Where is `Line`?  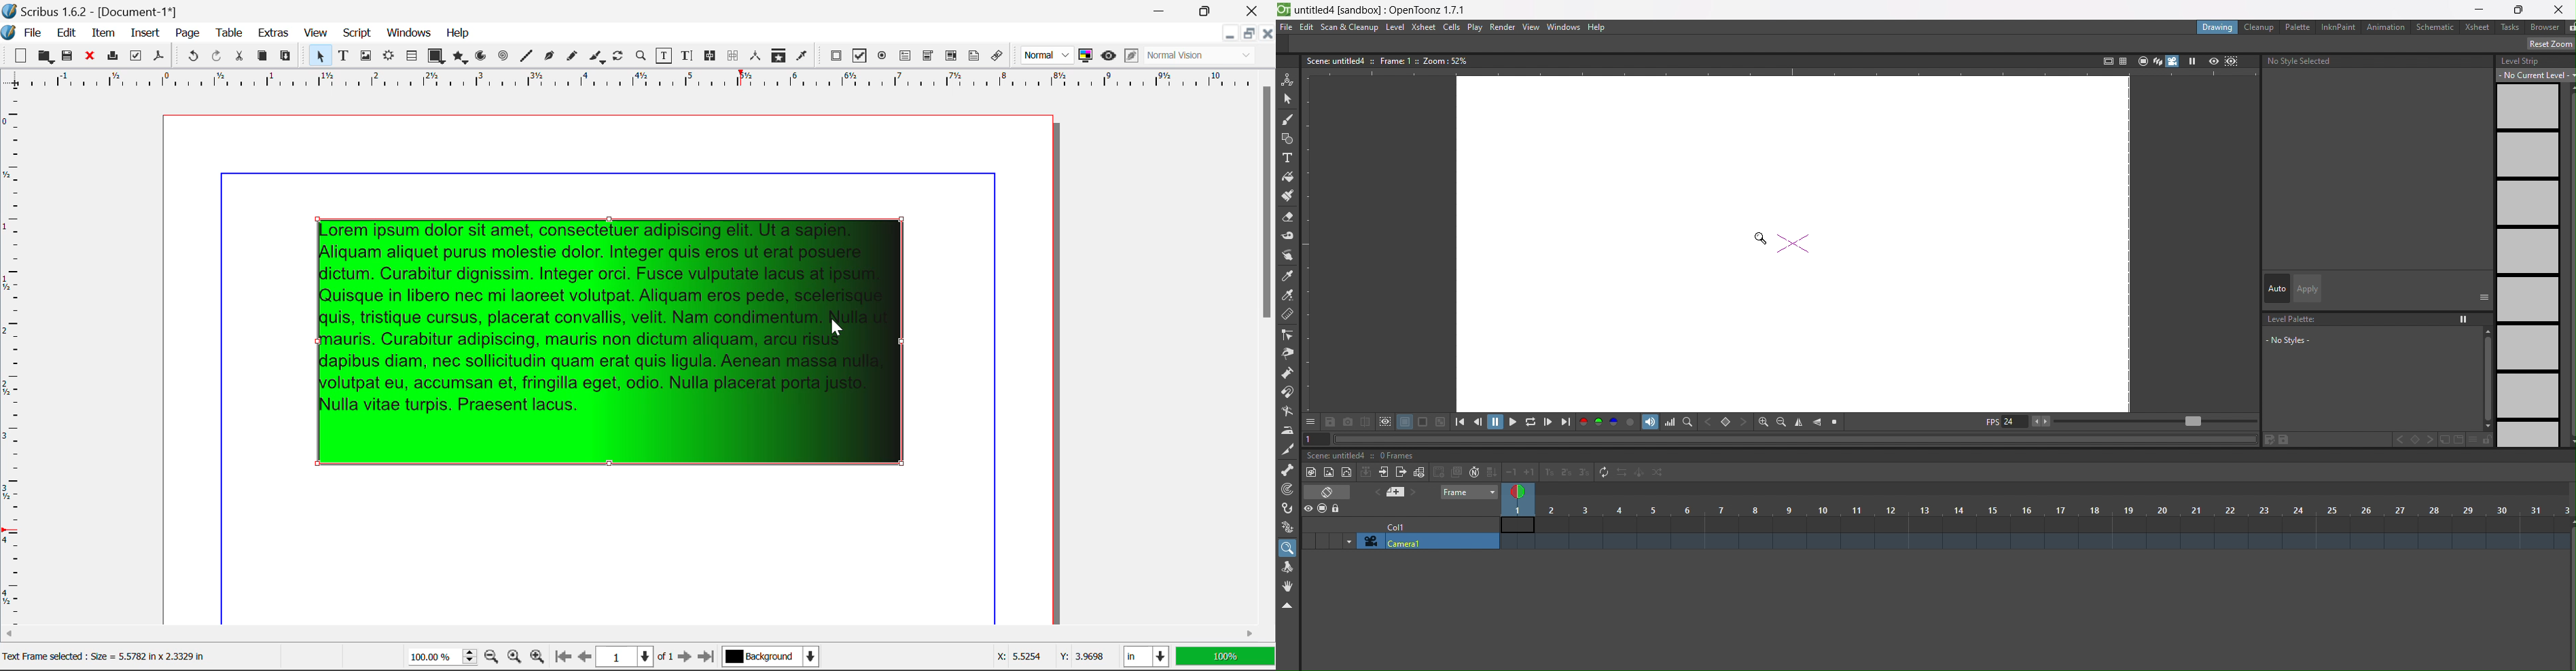
Line is located at coordinates (526, 56).